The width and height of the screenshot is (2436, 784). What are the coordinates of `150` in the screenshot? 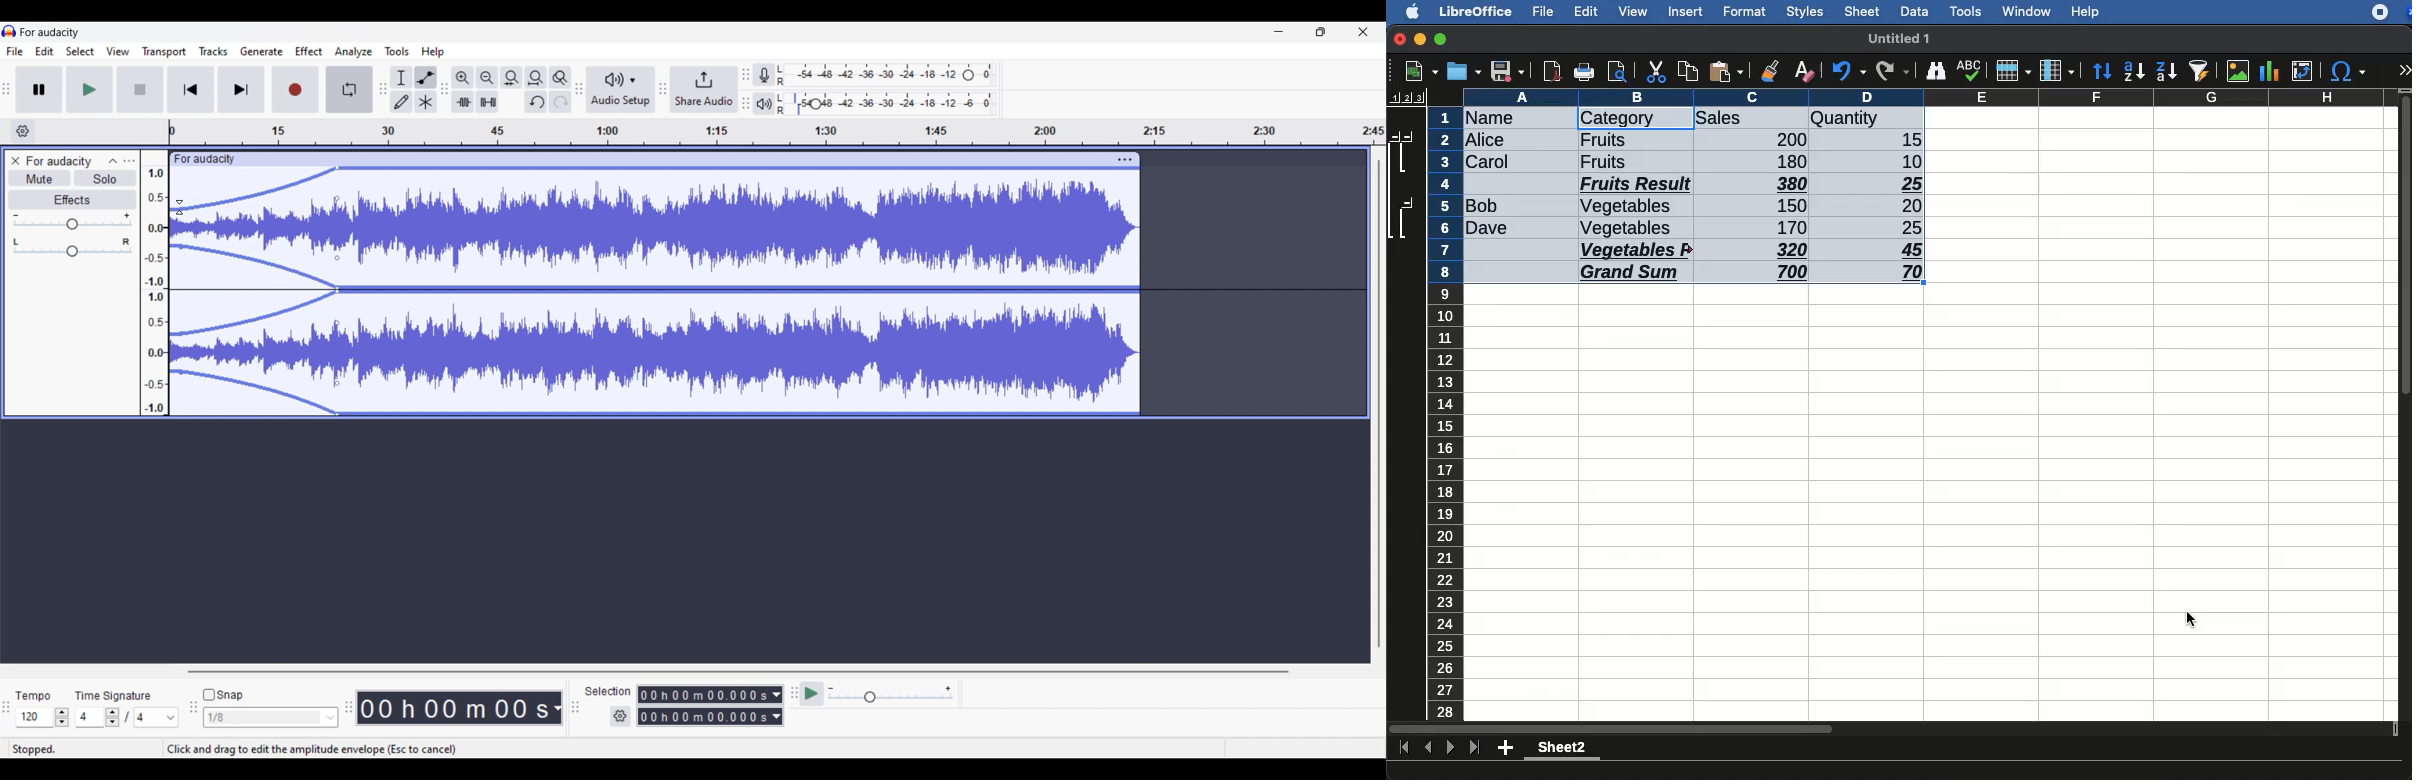 It's located at (1793, 205).